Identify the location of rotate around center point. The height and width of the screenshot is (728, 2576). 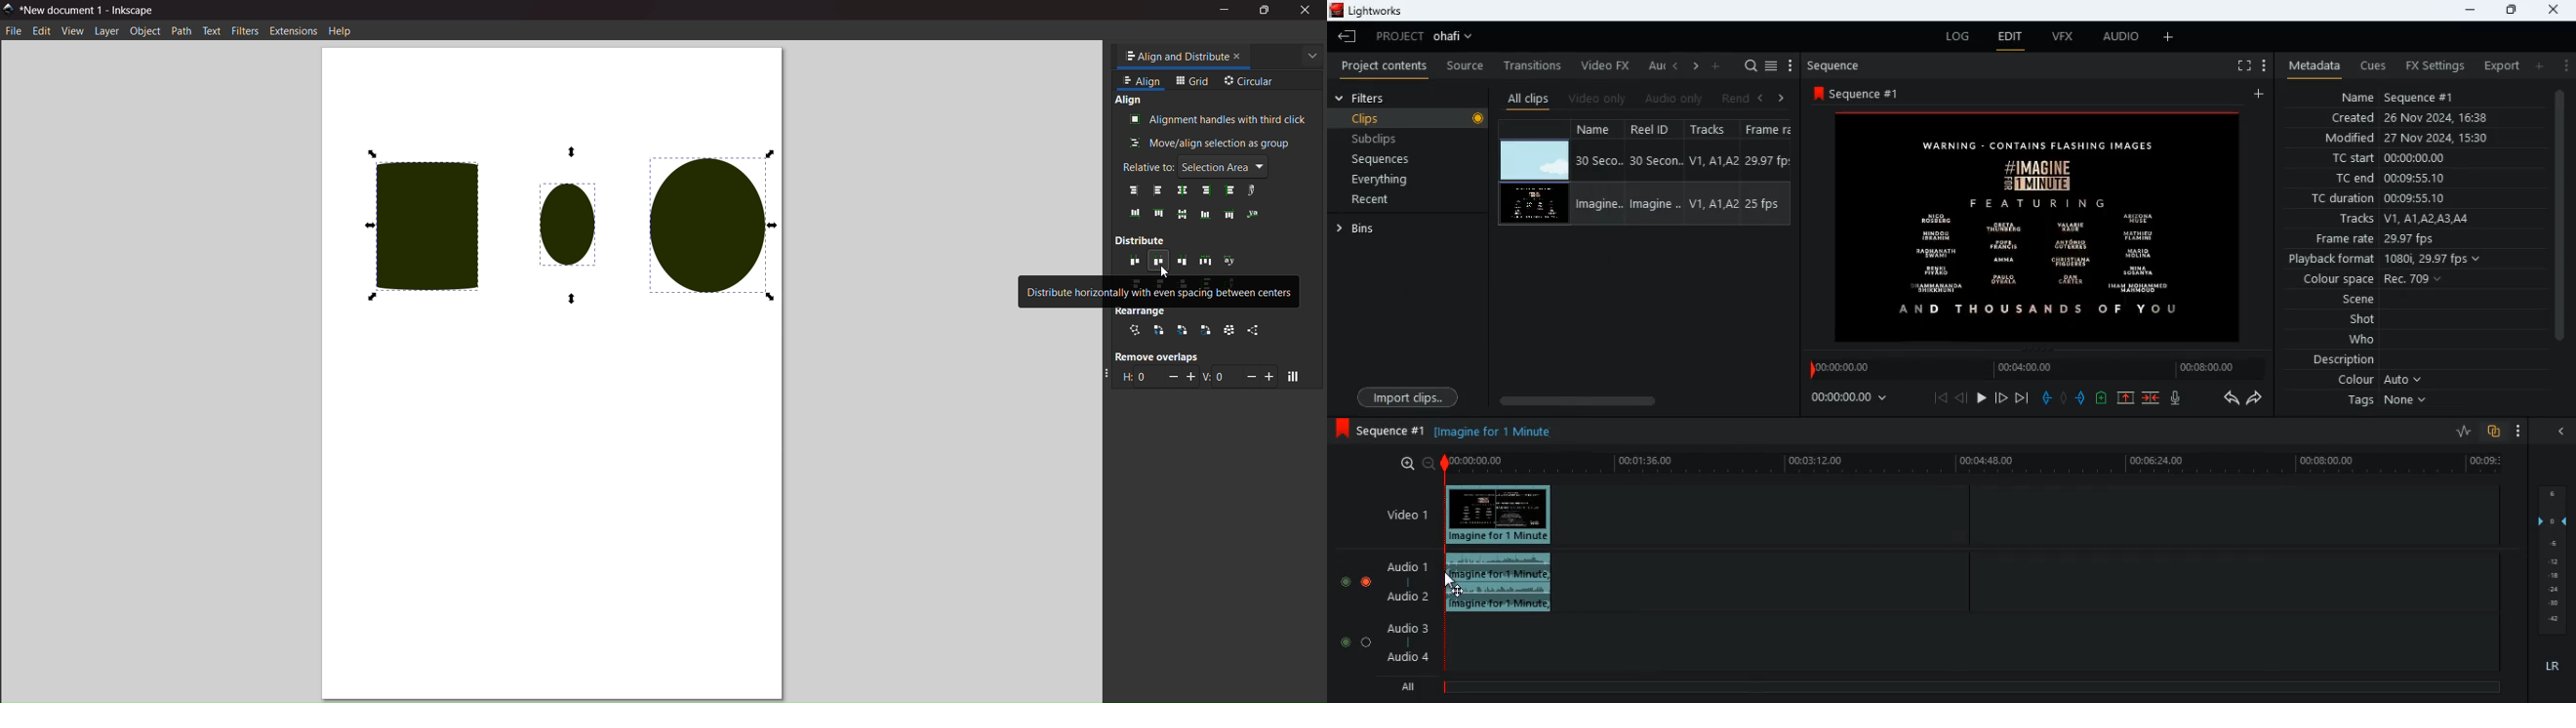
(1207, 330).